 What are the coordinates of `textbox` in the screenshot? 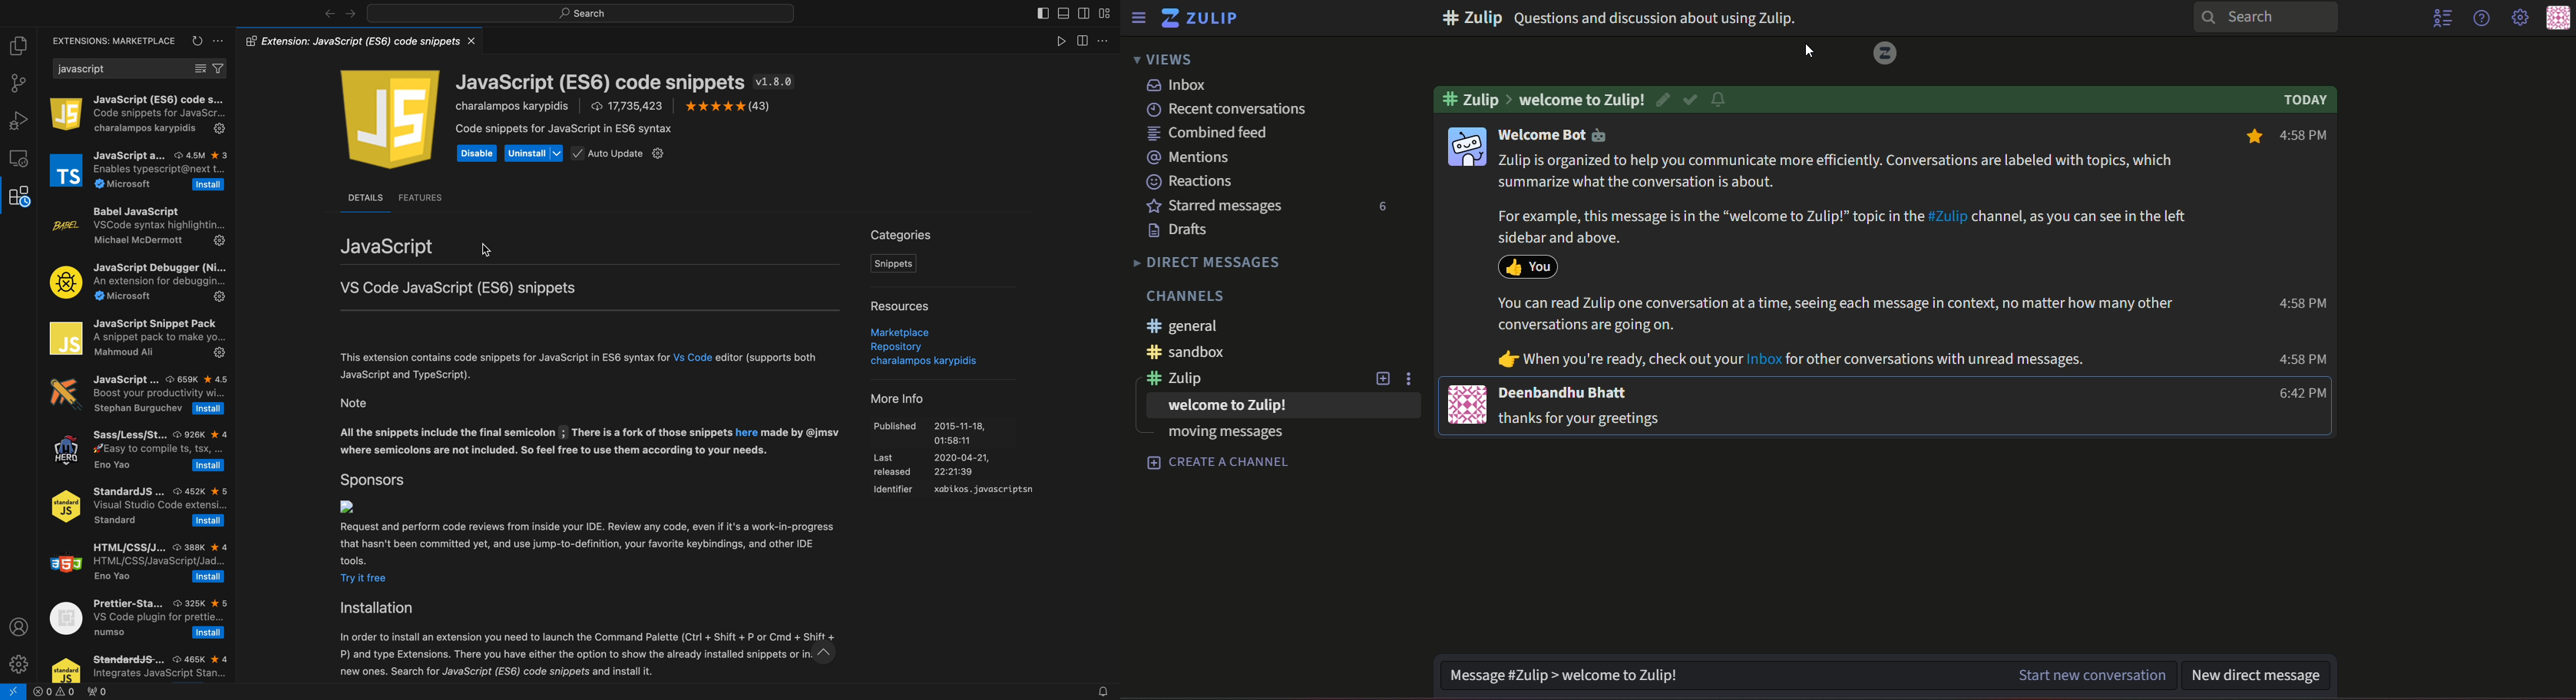 It's located at (2262, 673).